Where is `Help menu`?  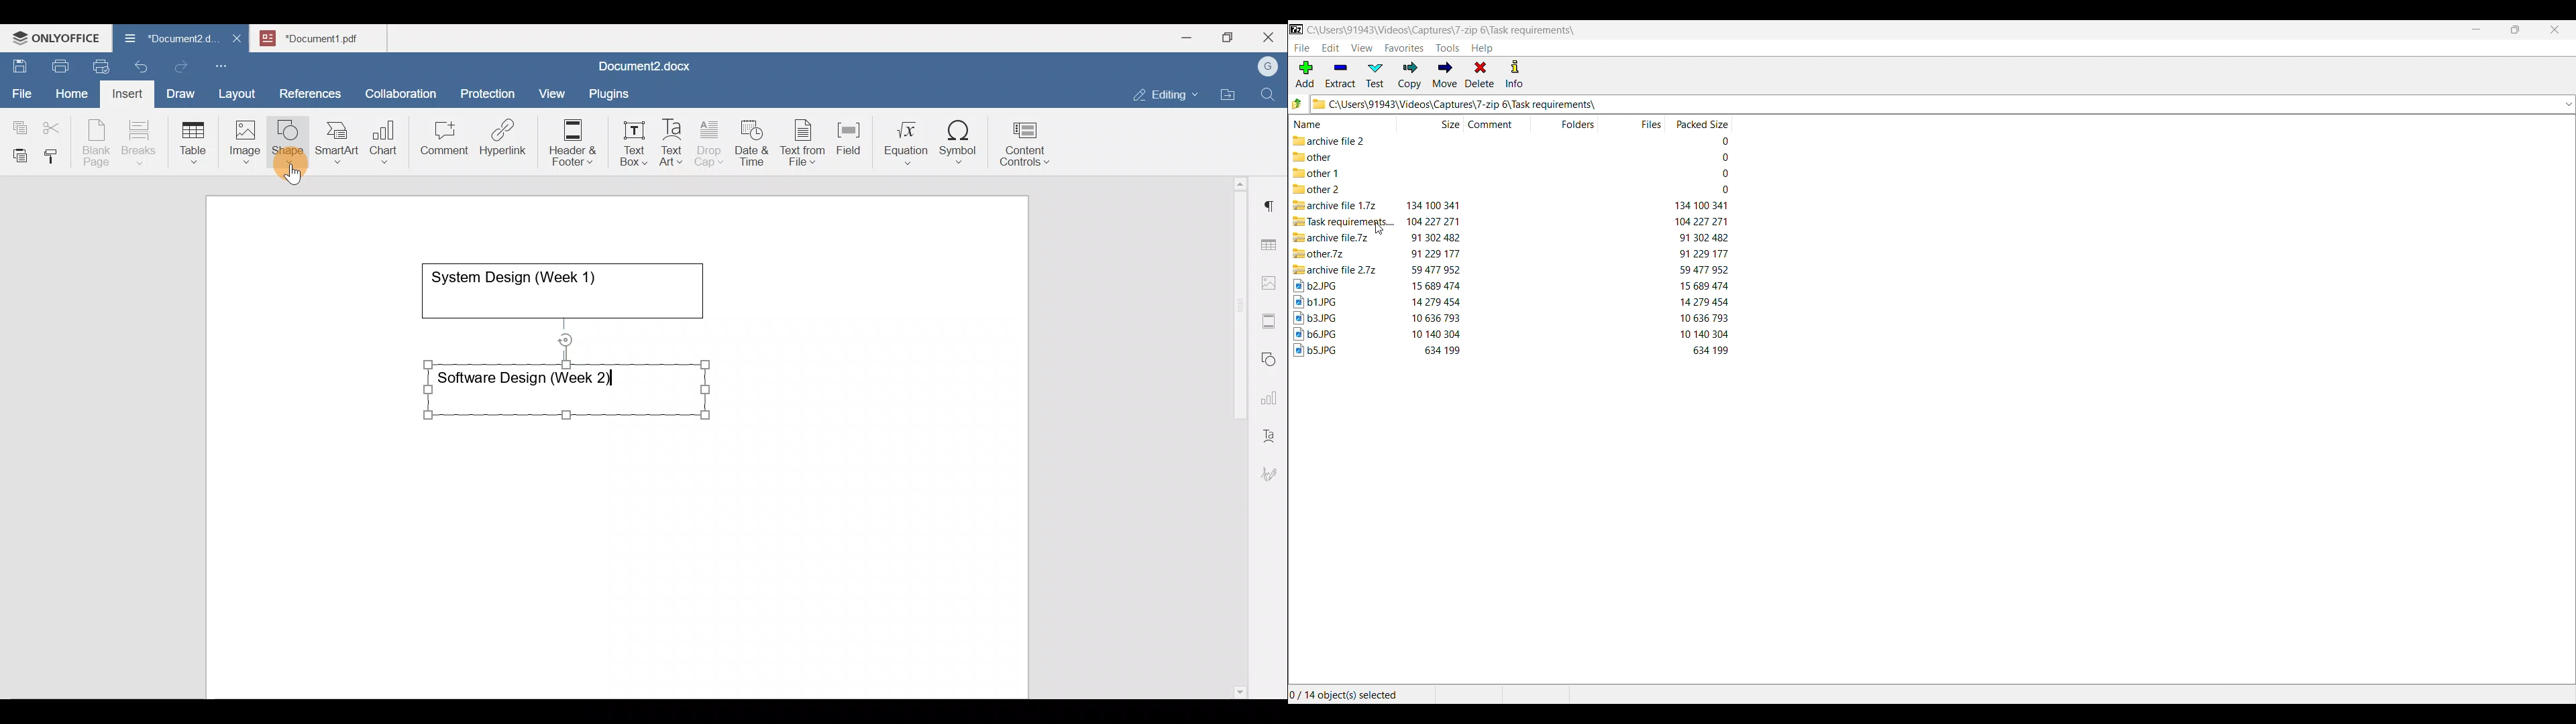 Help menu is located at coordinates (1483, 48).